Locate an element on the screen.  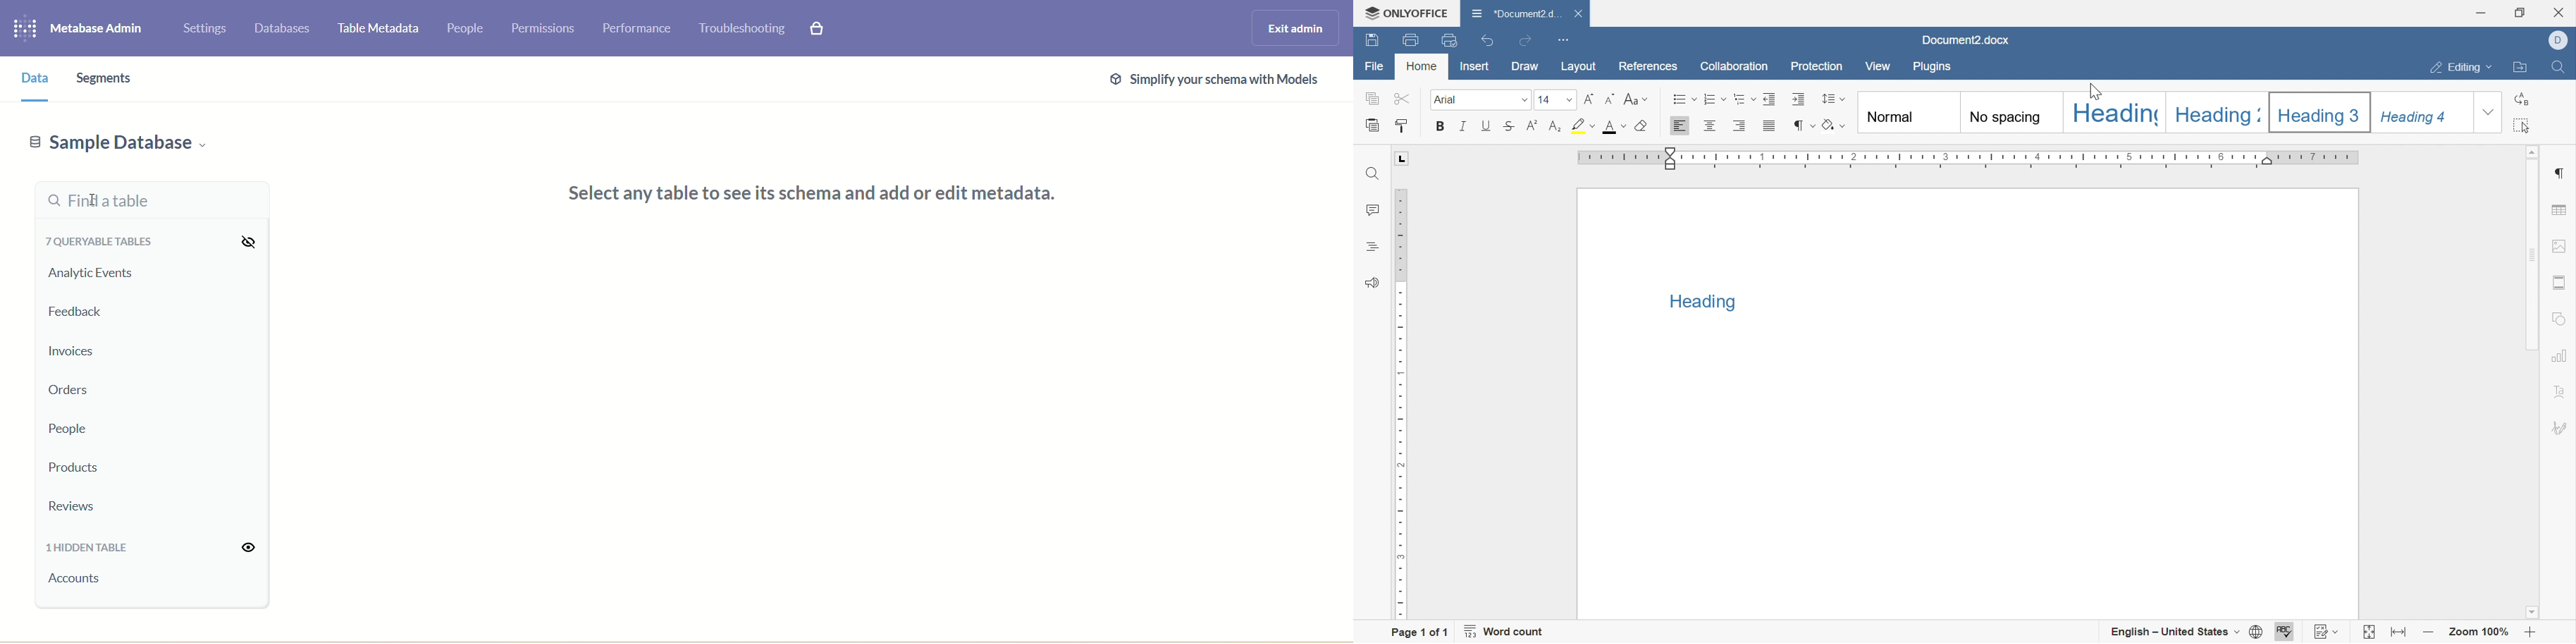
Header and footer settings is located at coordinates (2562, 281).